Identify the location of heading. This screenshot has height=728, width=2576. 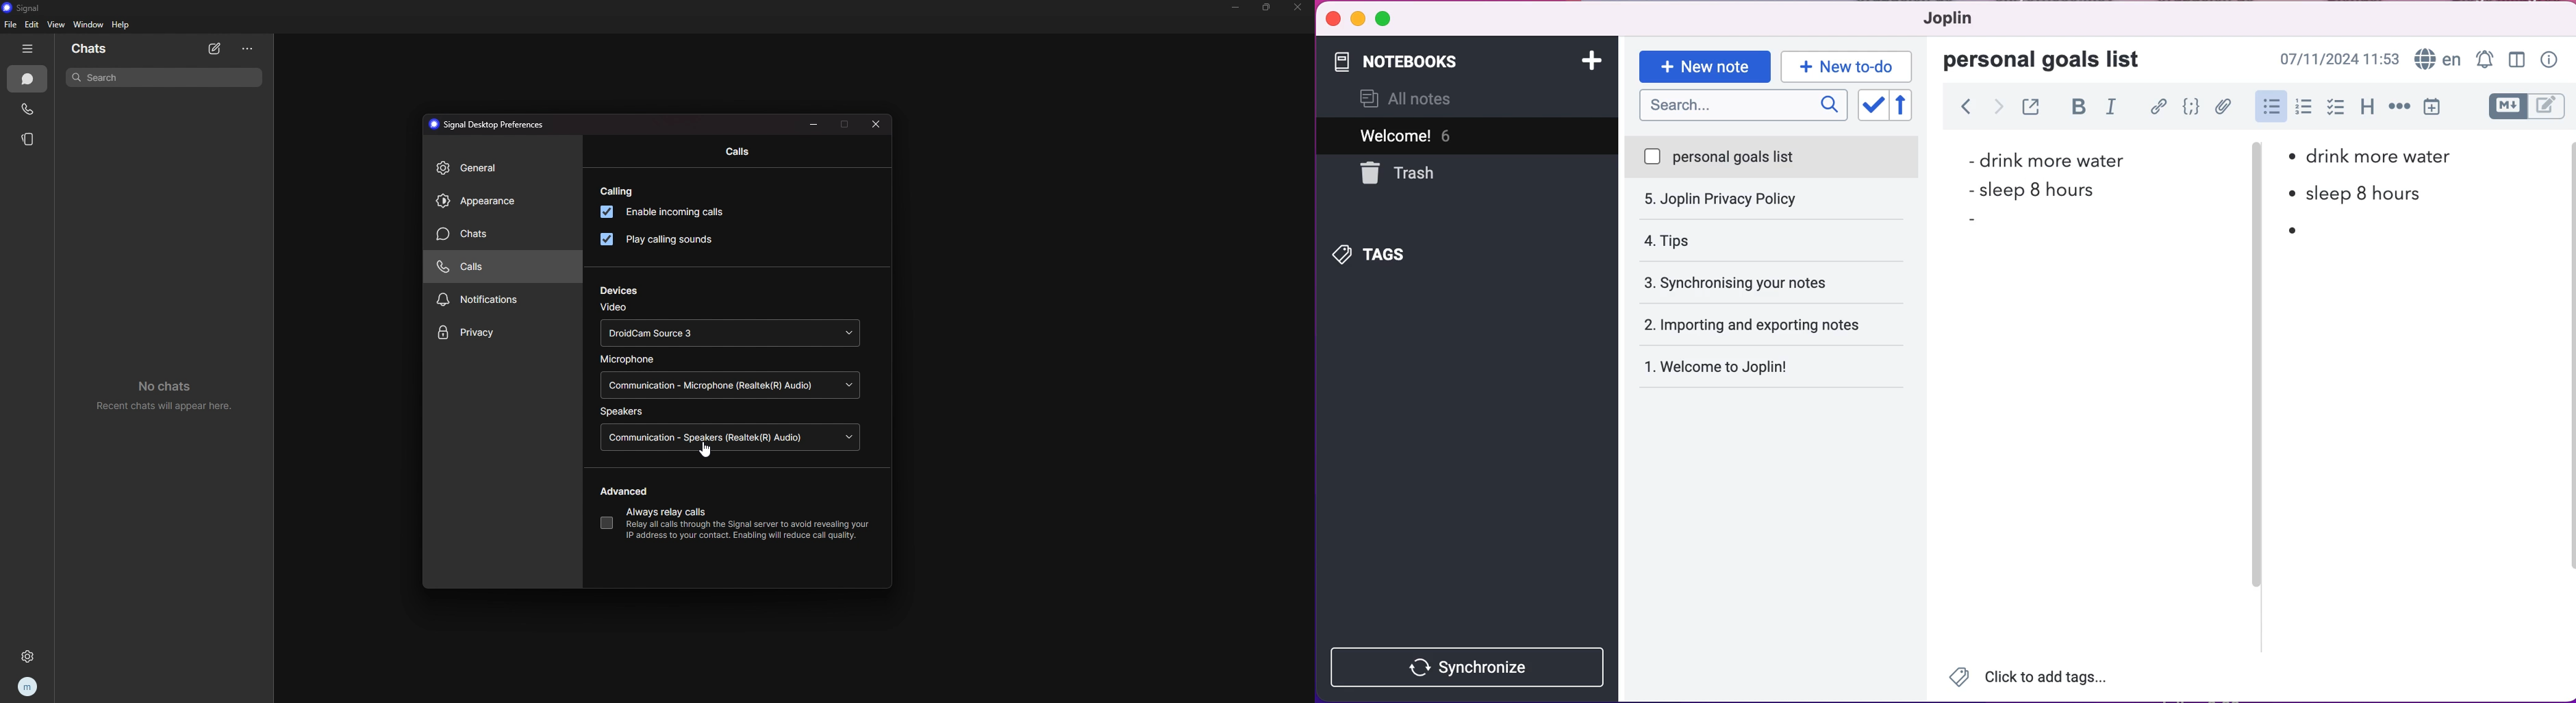
(2367, 110).